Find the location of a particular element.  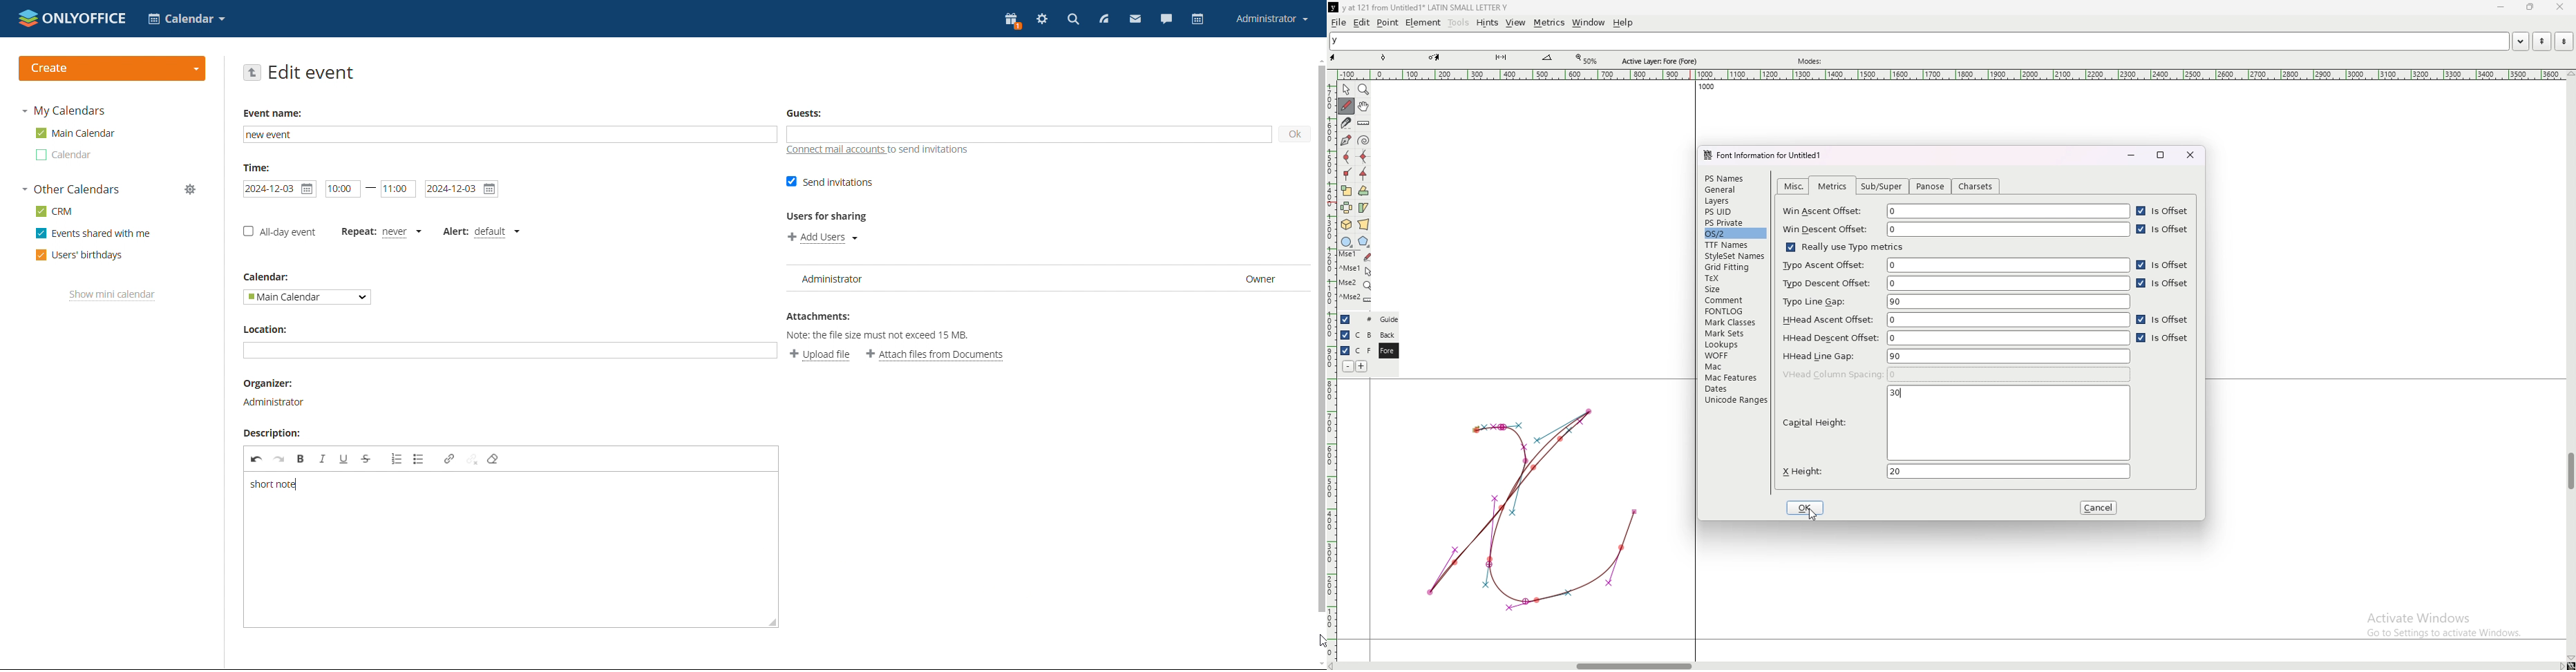

rotate the selection is located at coordinates (1364, 191).